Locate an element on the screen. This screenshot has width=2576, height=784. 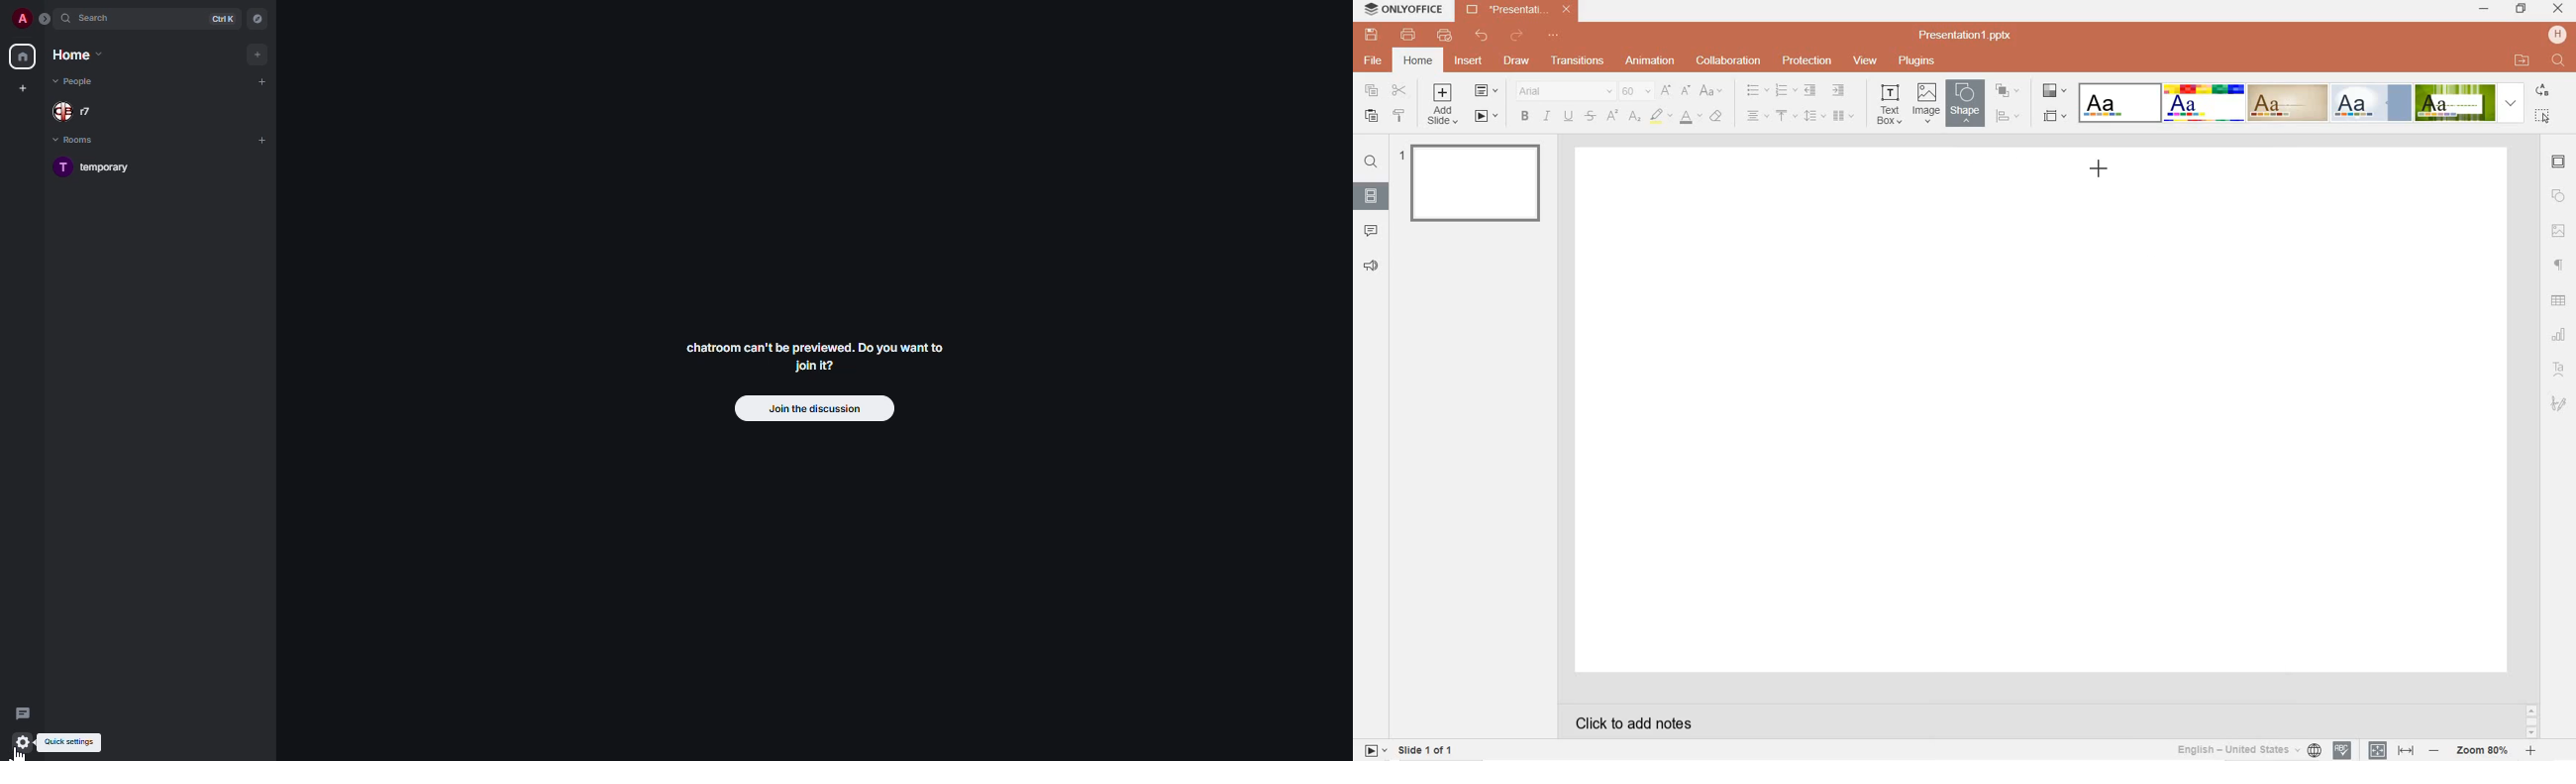
CLOSE is located at coordinates (2559, 9).